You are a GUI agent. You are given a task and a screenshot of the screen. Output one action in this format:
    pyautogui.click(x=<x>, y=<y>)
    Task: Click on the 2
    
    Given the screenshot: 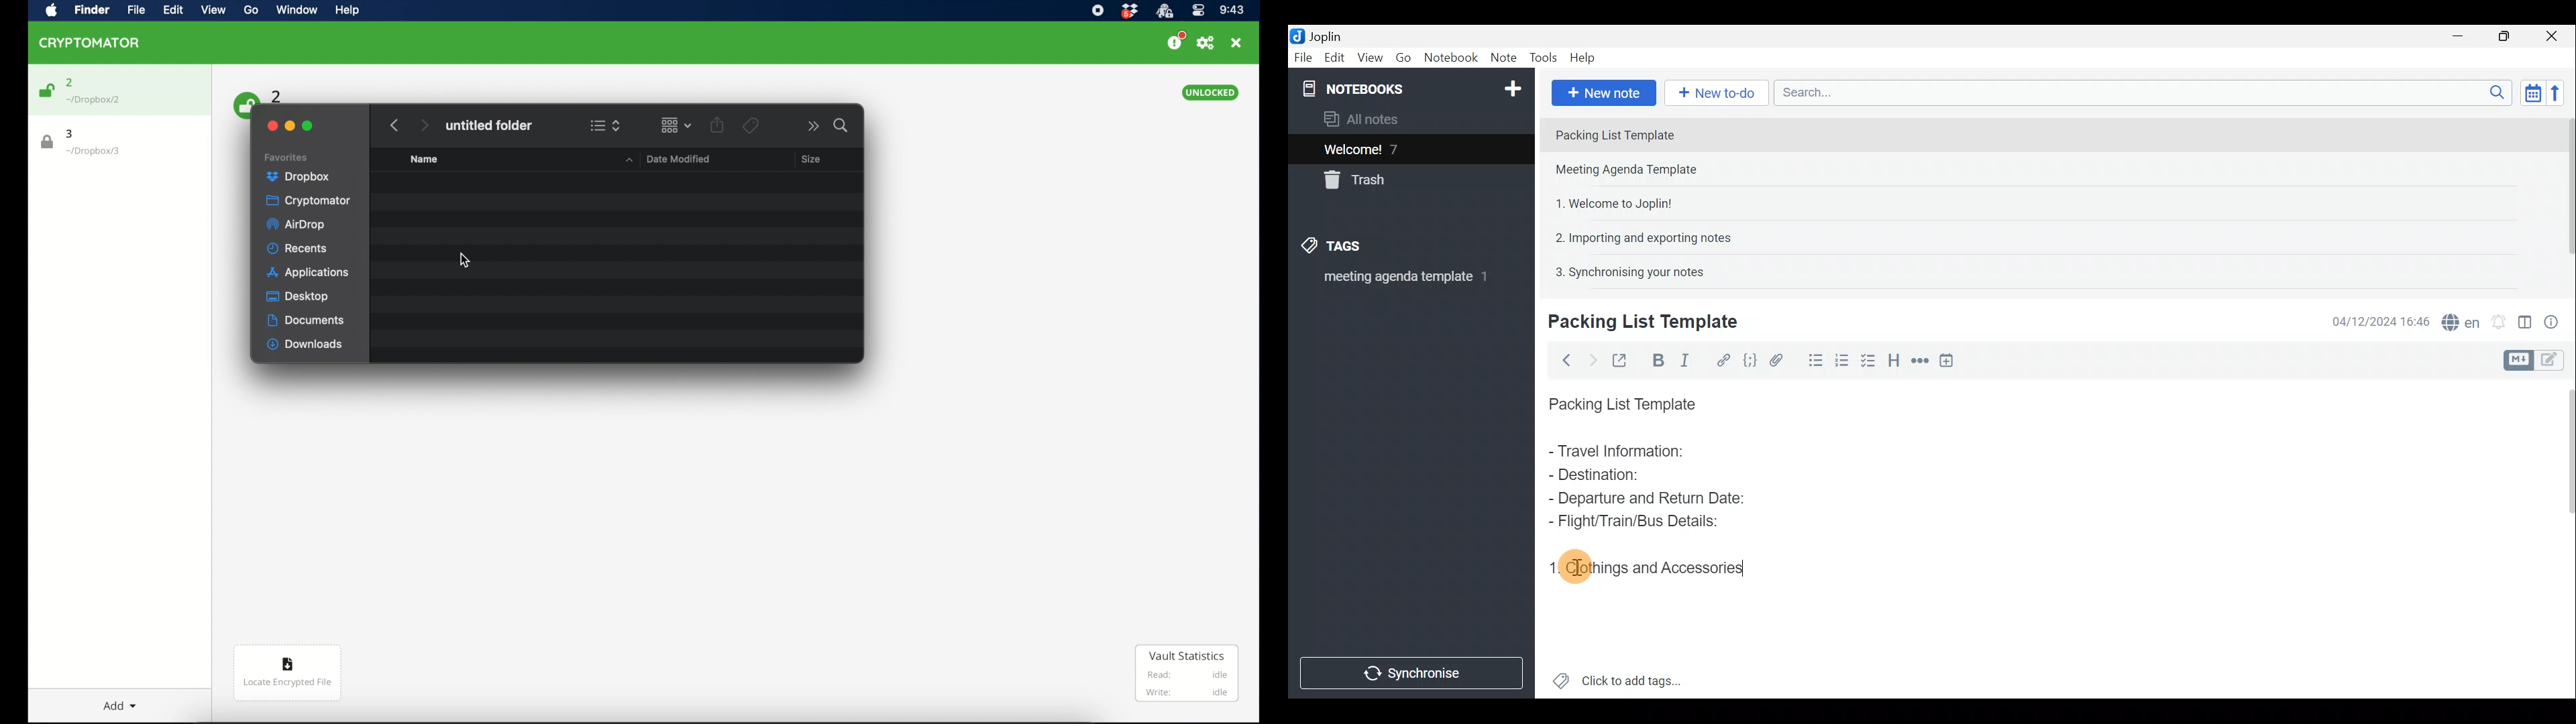 What is the action you would take?
    pyautogui.click(x=70, y=82)
    